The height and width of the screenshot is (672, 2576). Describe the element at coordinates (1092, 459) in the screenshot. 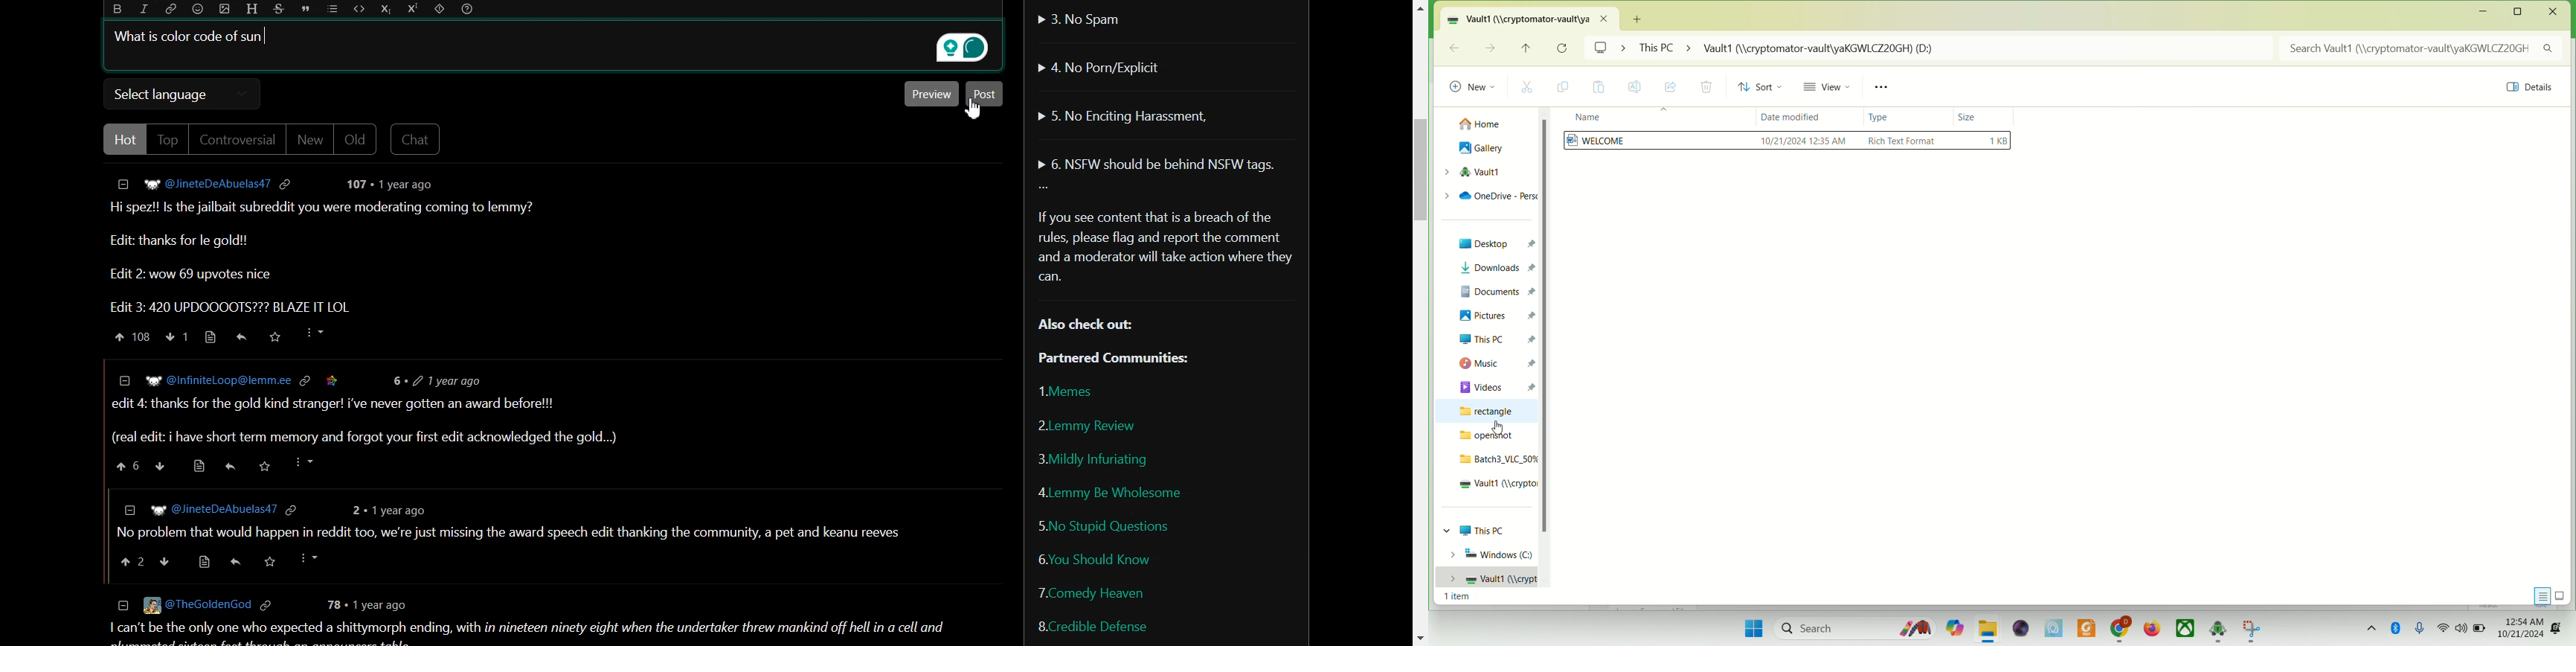

I see `Mildly Infuriating` at that location.